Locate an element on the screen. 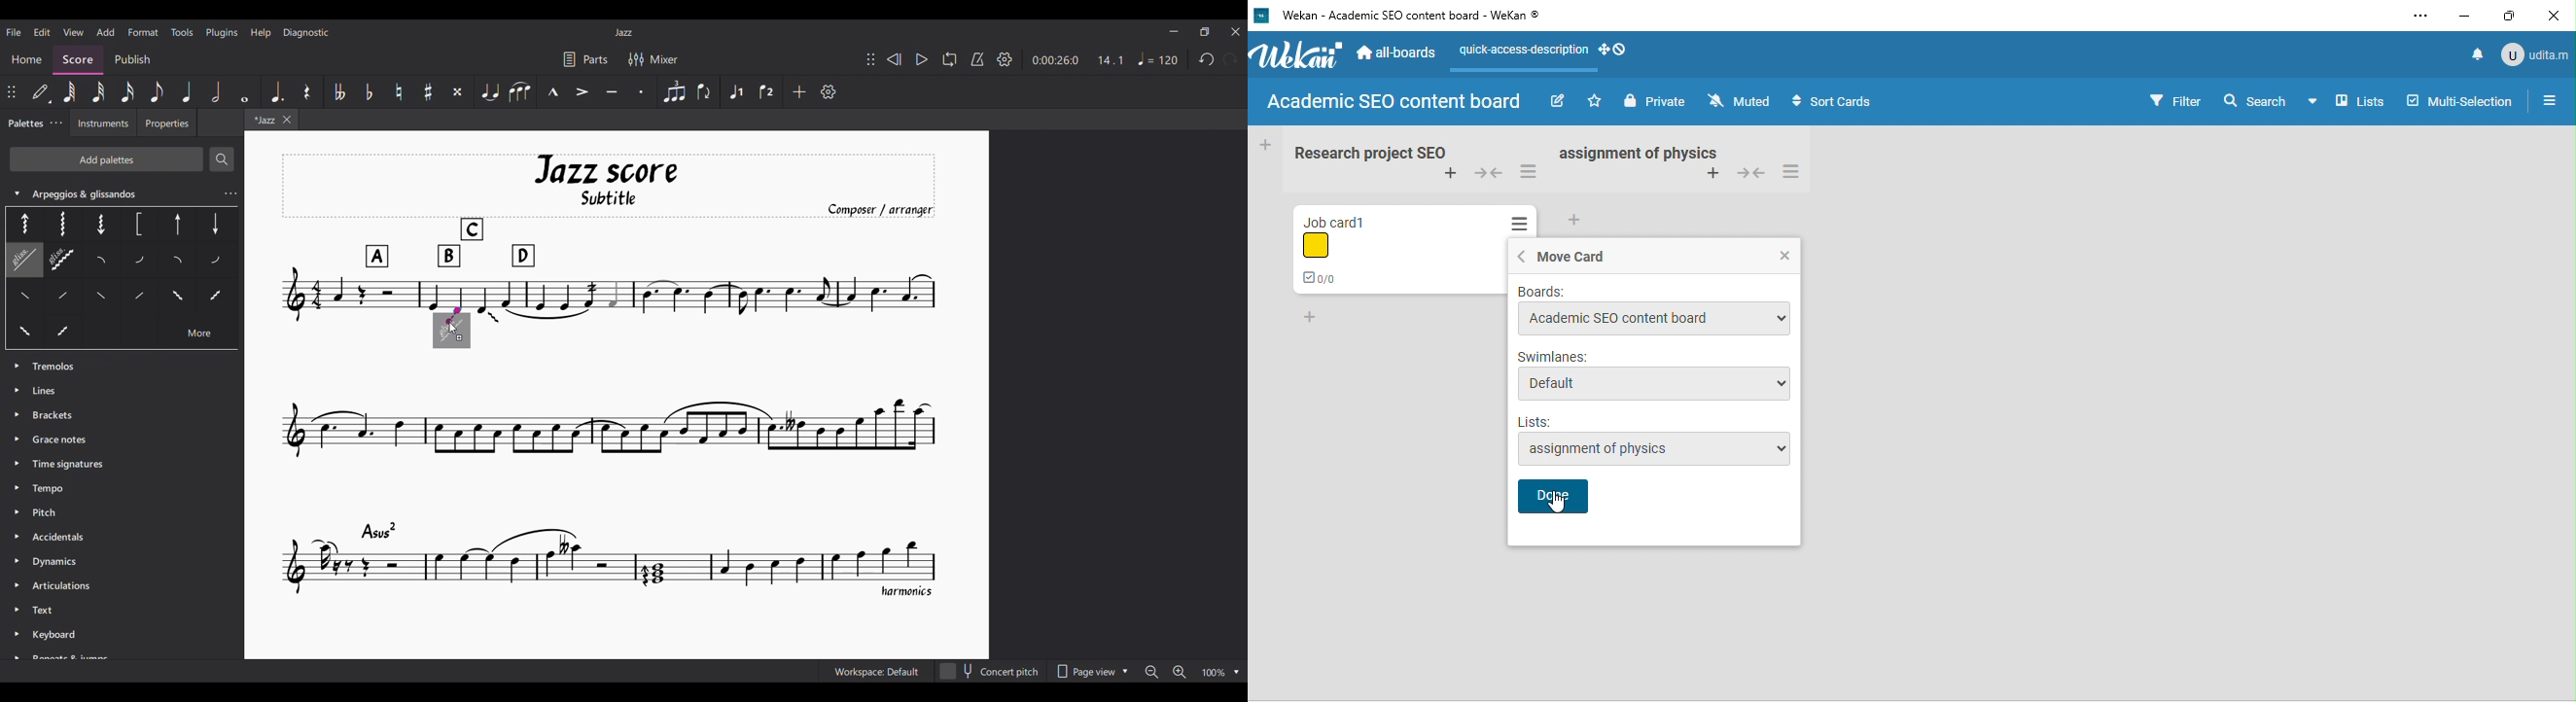 The width and height of the screenshot is (2576, 728). Palate 8 is located at coordinates (63, 261).